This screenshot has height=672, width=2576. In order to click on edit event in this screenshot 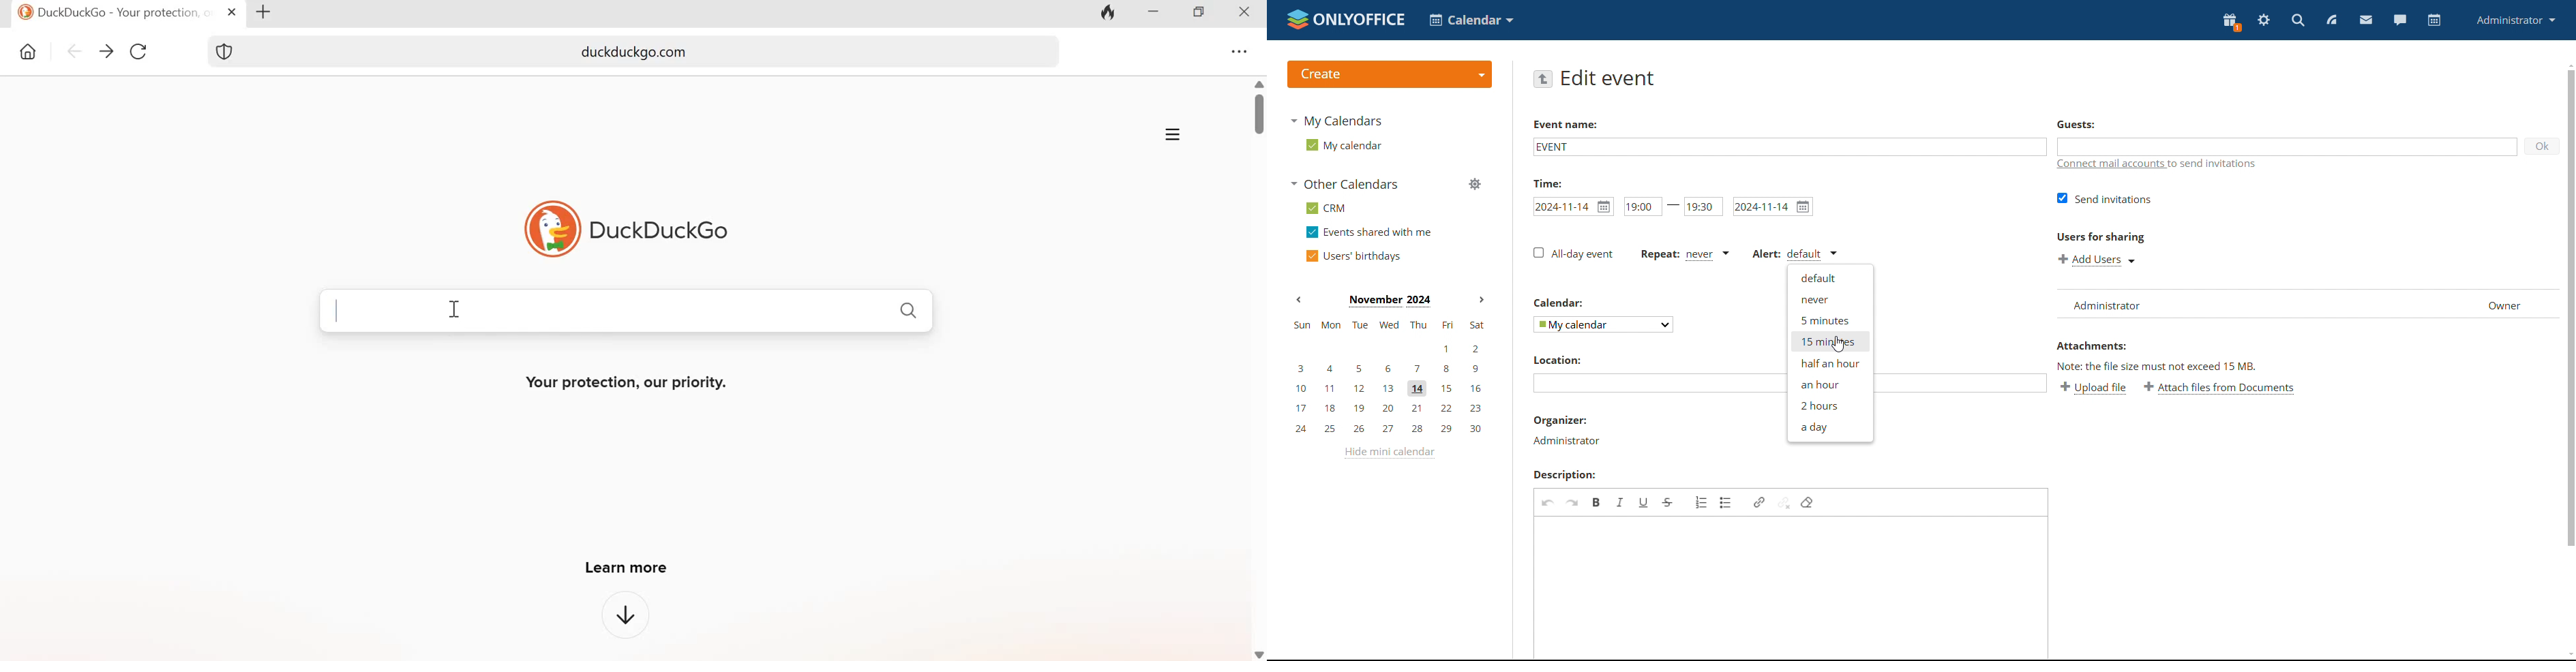, I will do `click(1609, 78)`.